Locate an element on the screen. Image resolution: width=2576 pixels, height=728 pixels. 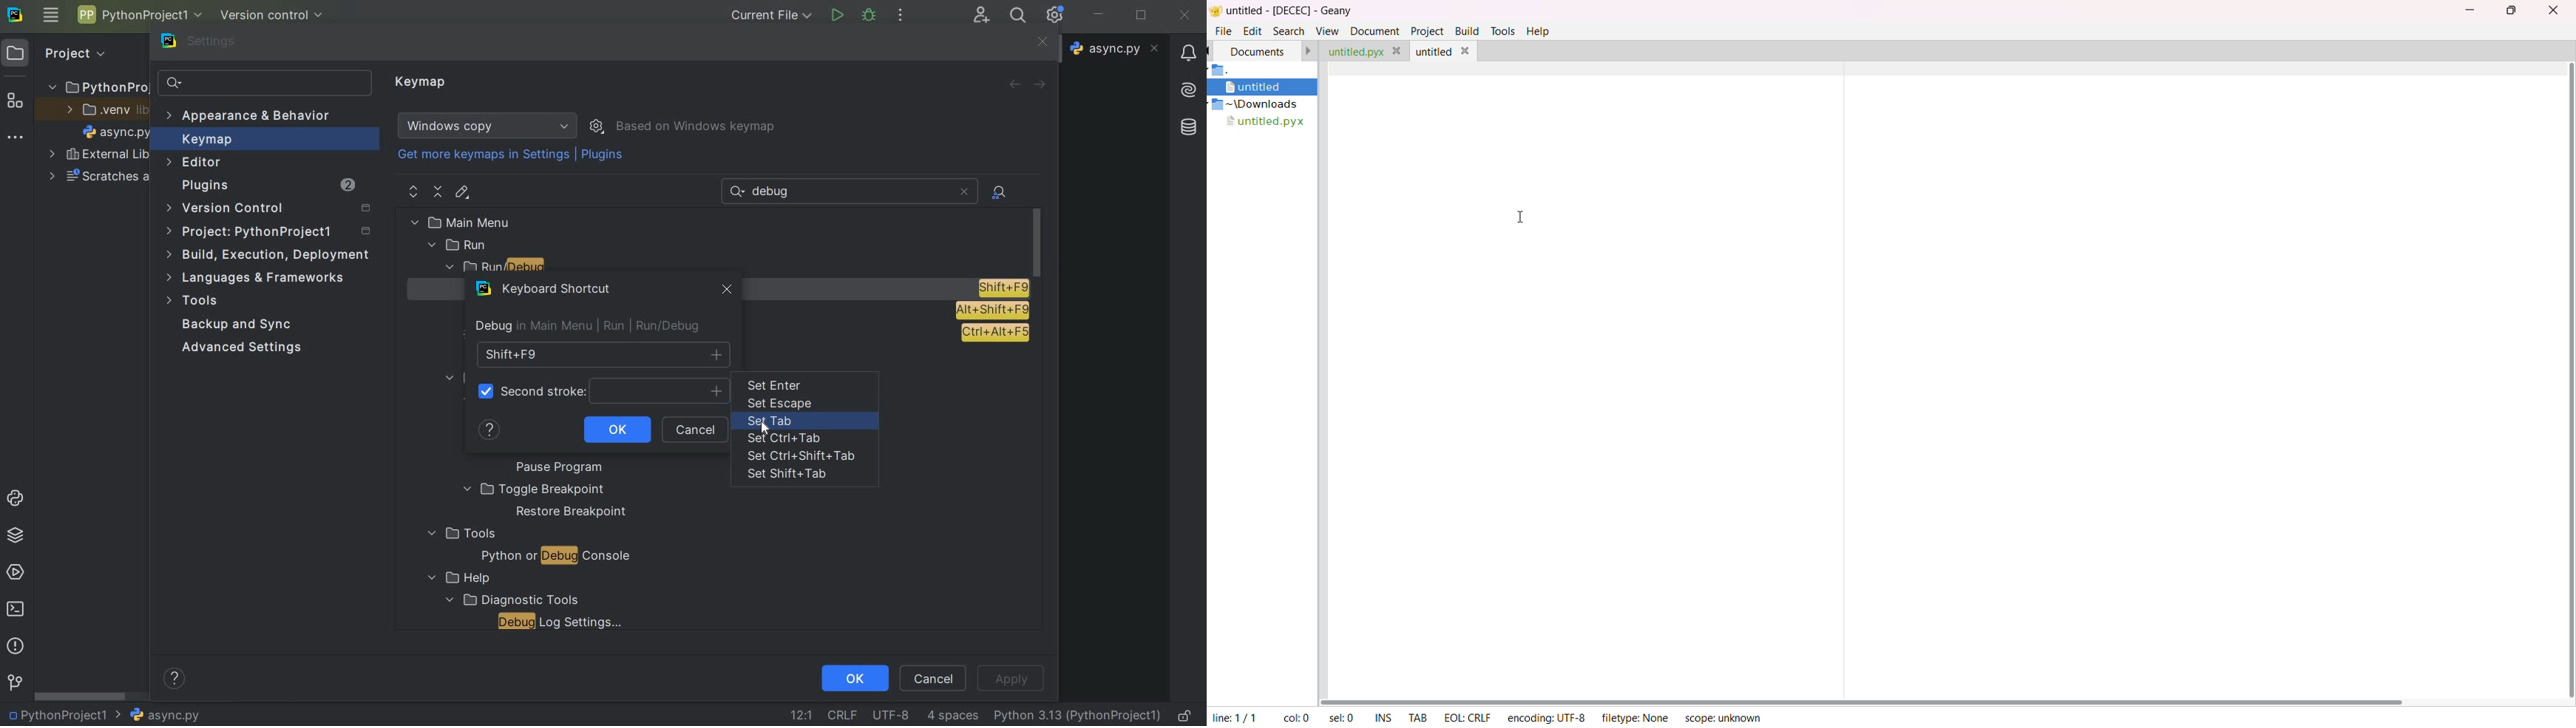
problems is located at coordinates (14, 645).